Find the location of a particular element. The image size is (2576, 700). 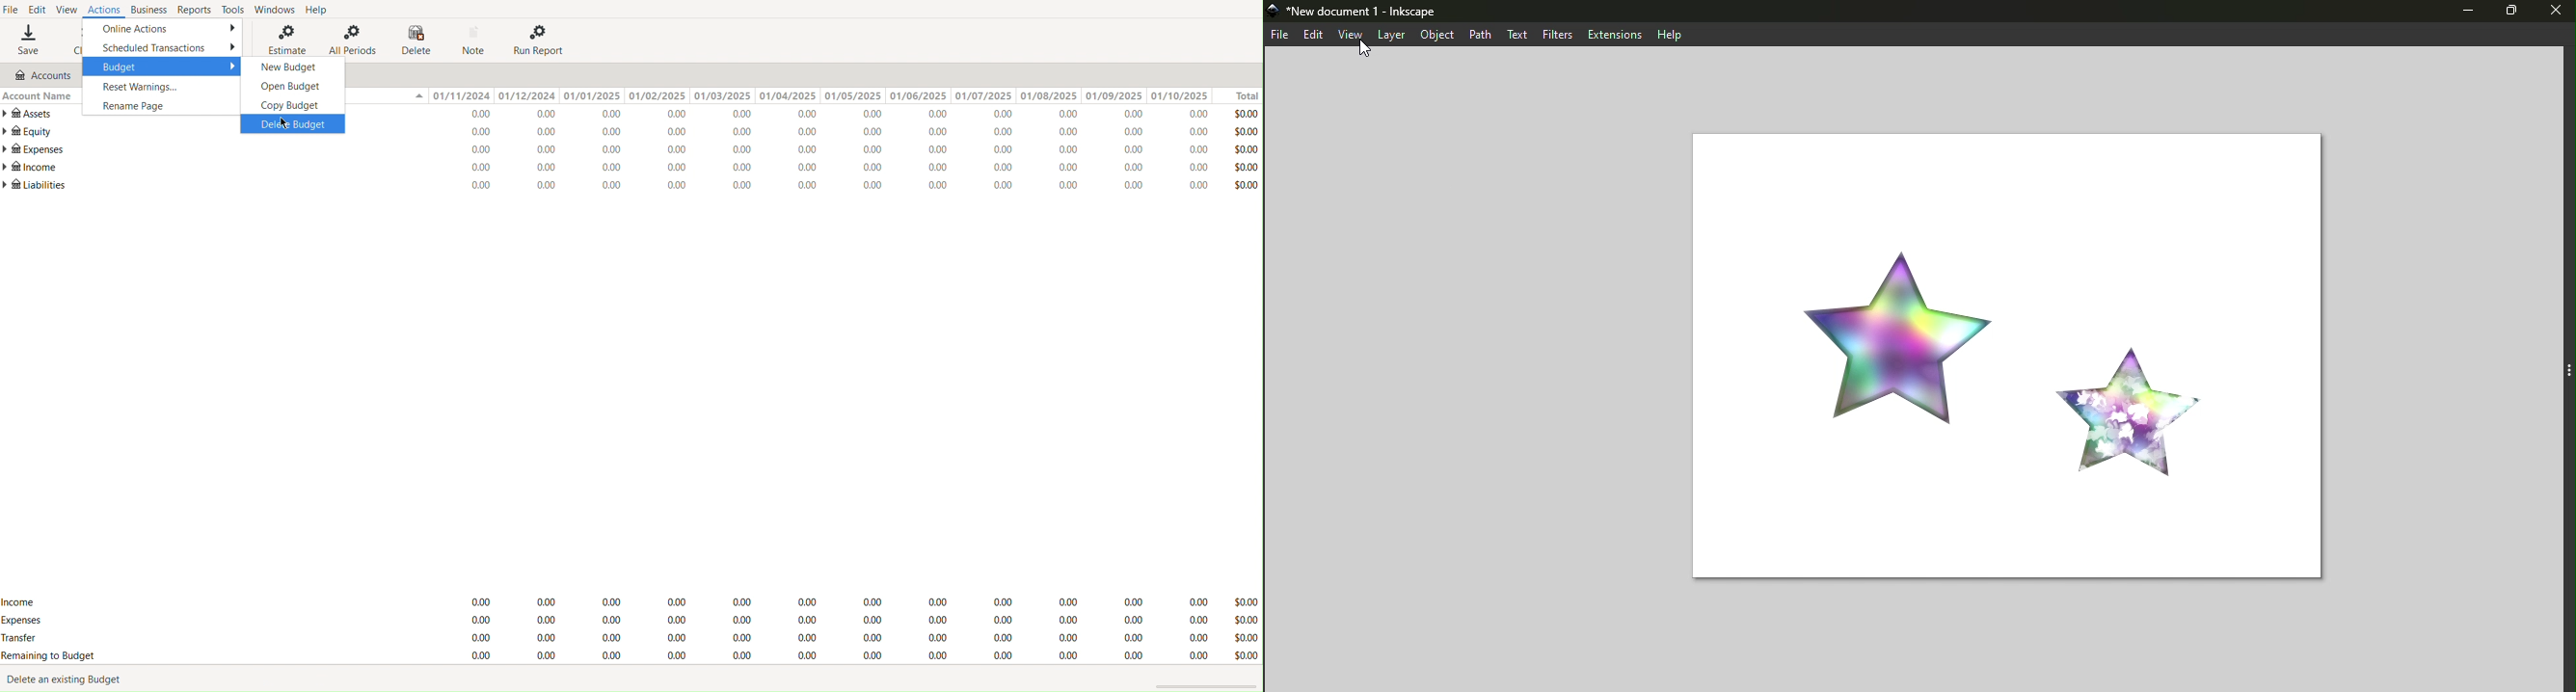

Note is located at coordinates (477, 40).